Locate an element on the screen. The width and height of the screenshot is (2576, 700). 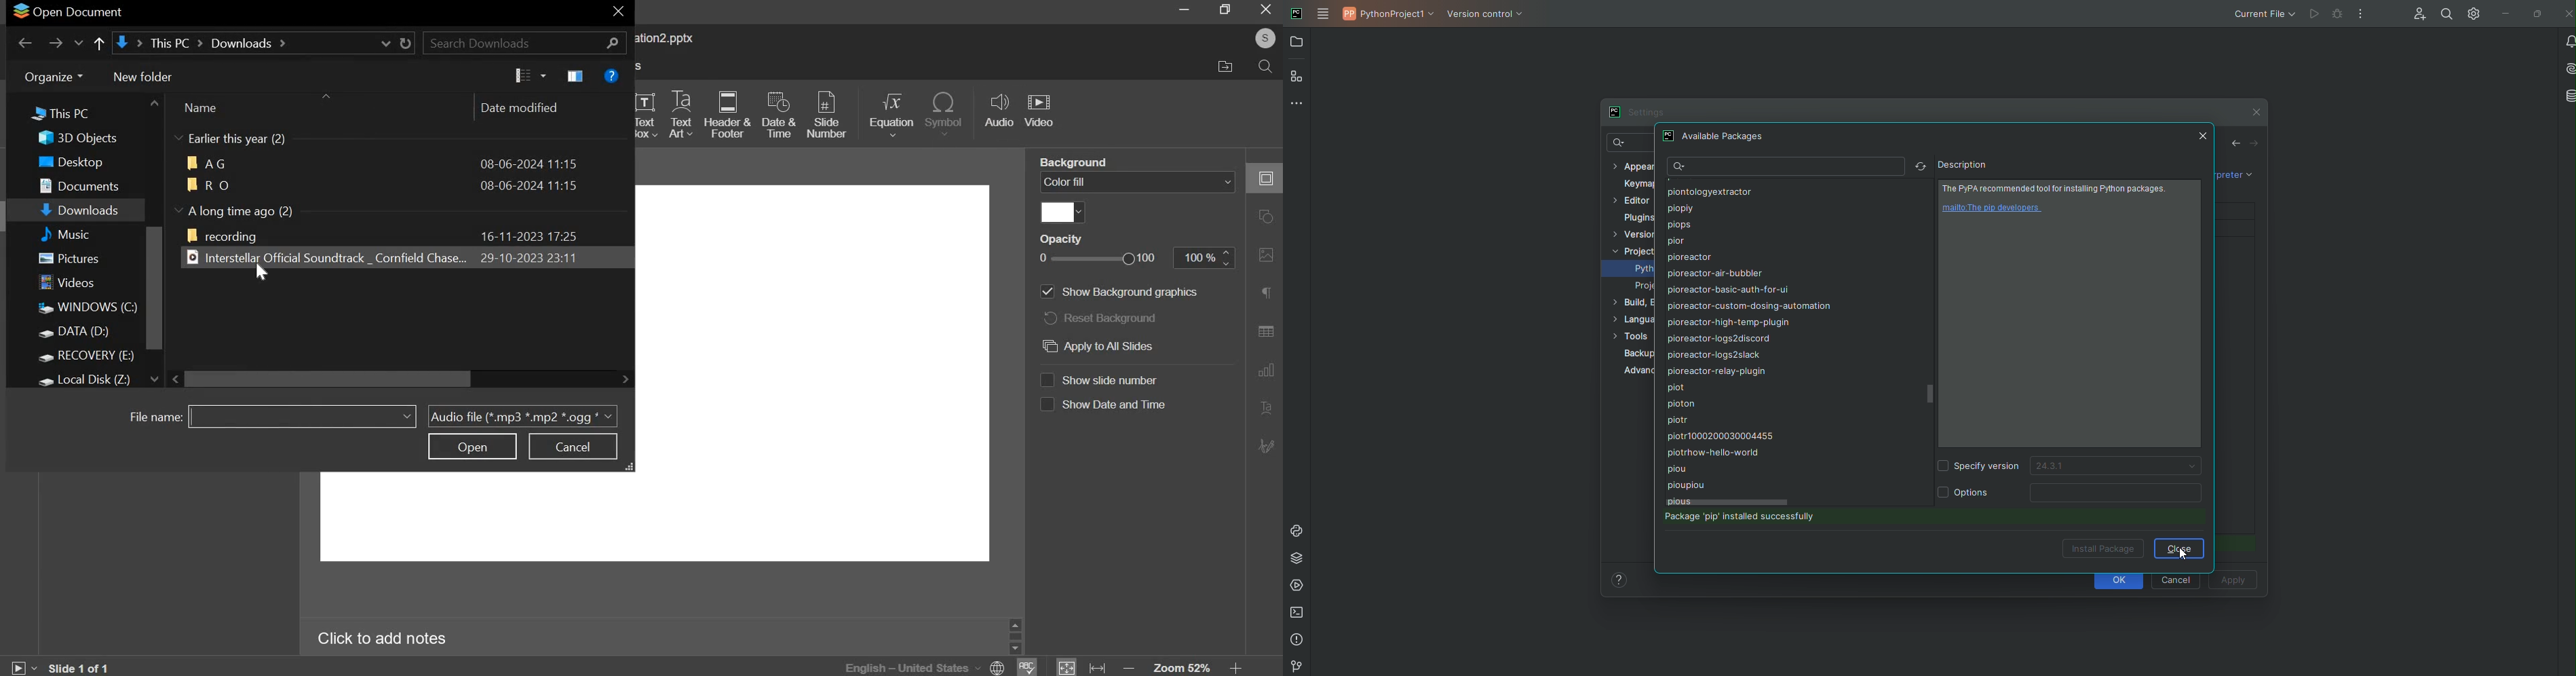
spelling is located at coordinates (1026, 667).